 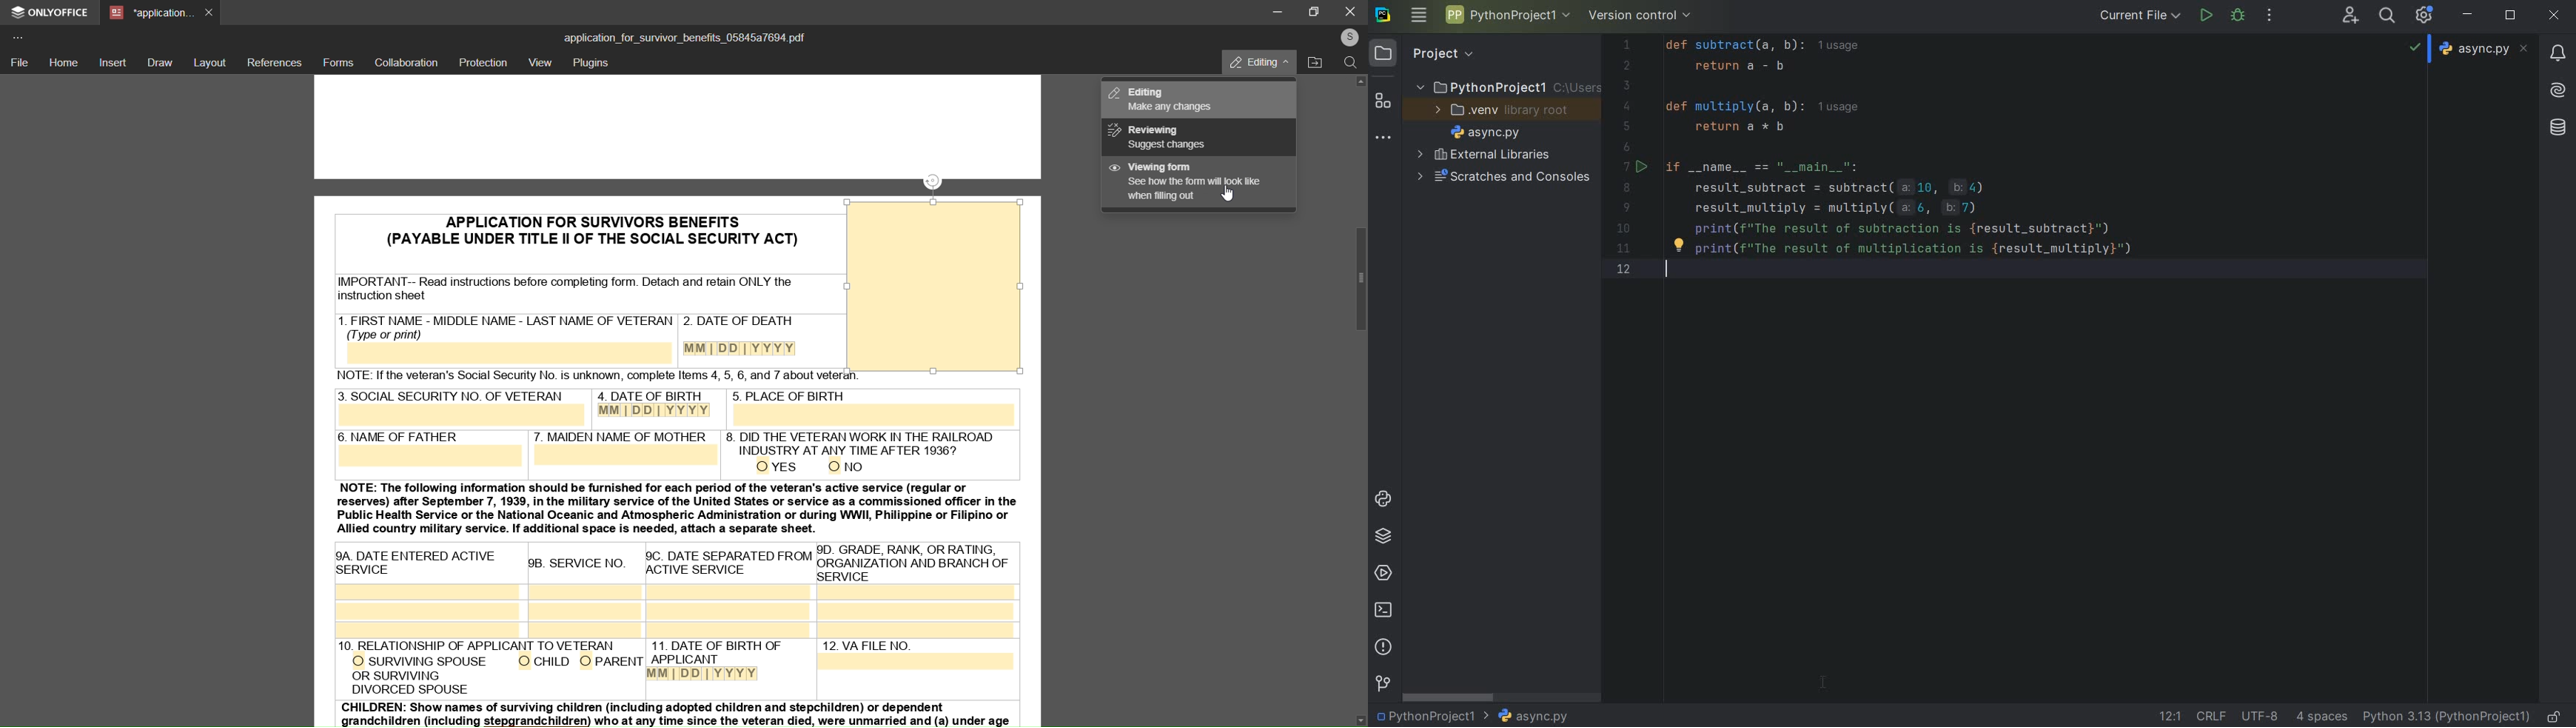 What do you see at coordinates (1423, 716) in the screenshot?
I see `project name` at bounding box center [1423, 716].